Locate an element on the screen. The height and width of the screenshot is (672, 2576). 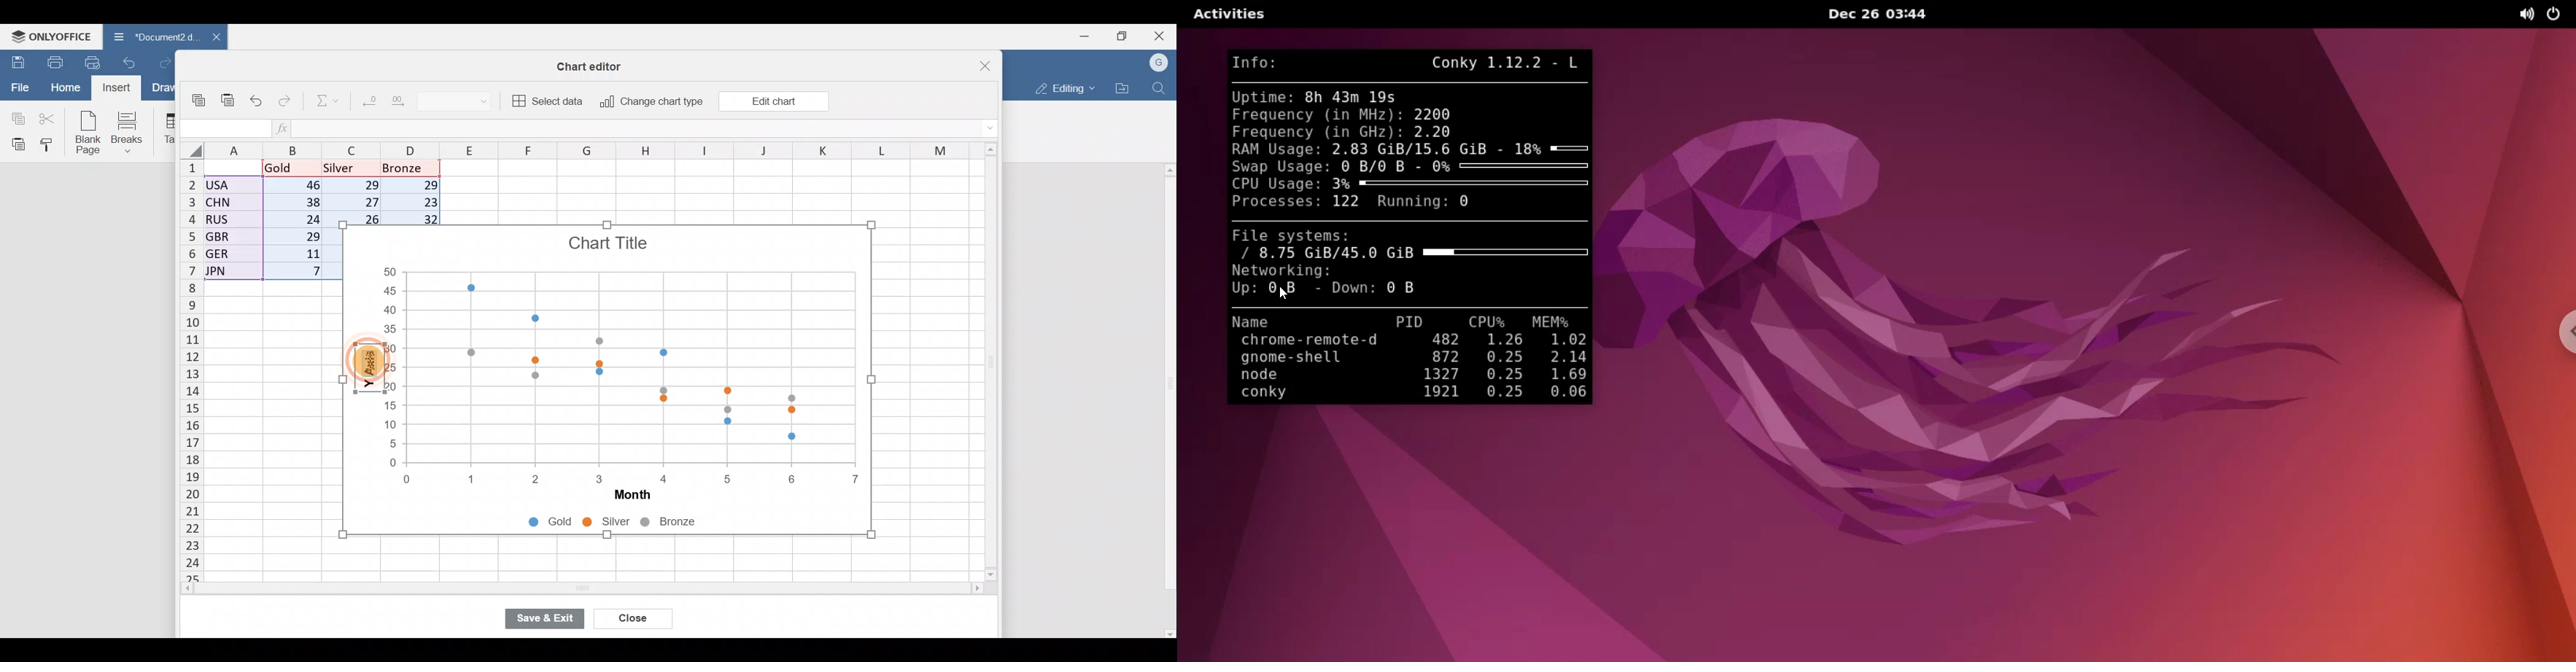
Copy is located at coordinates (15, 117).